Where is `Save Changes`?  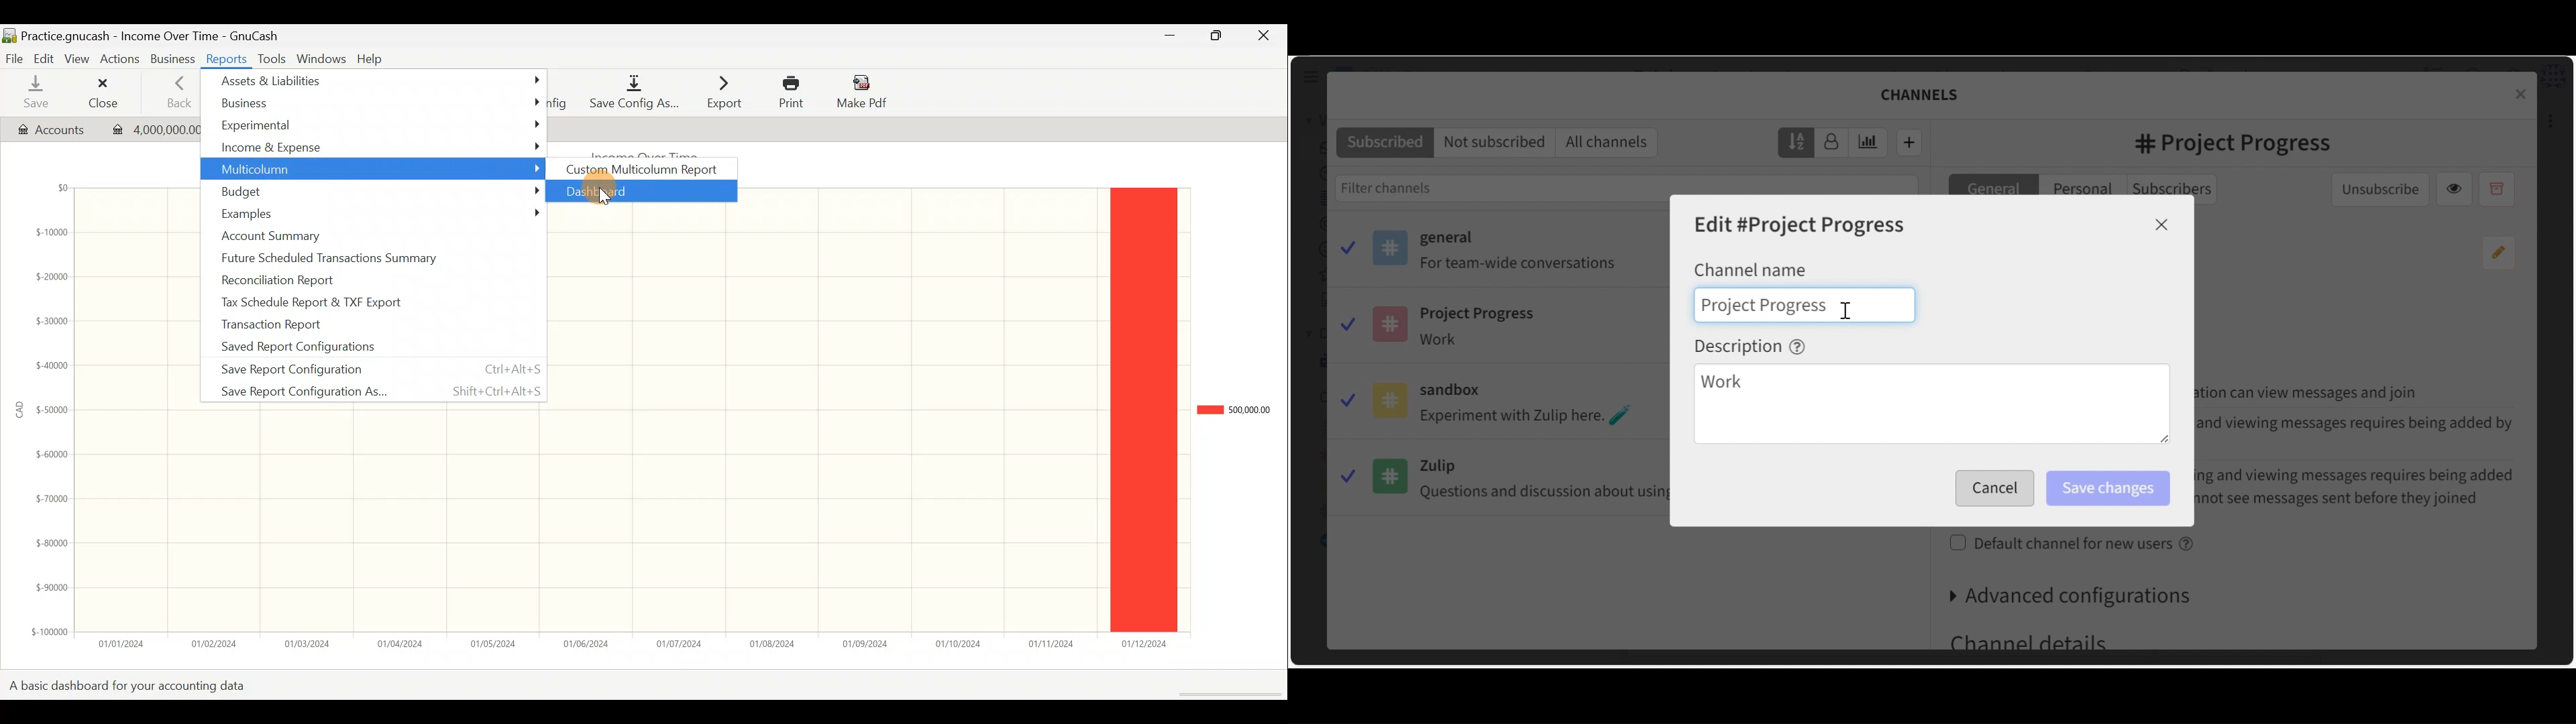
Save Changes is located at coordinates (2107, 489).